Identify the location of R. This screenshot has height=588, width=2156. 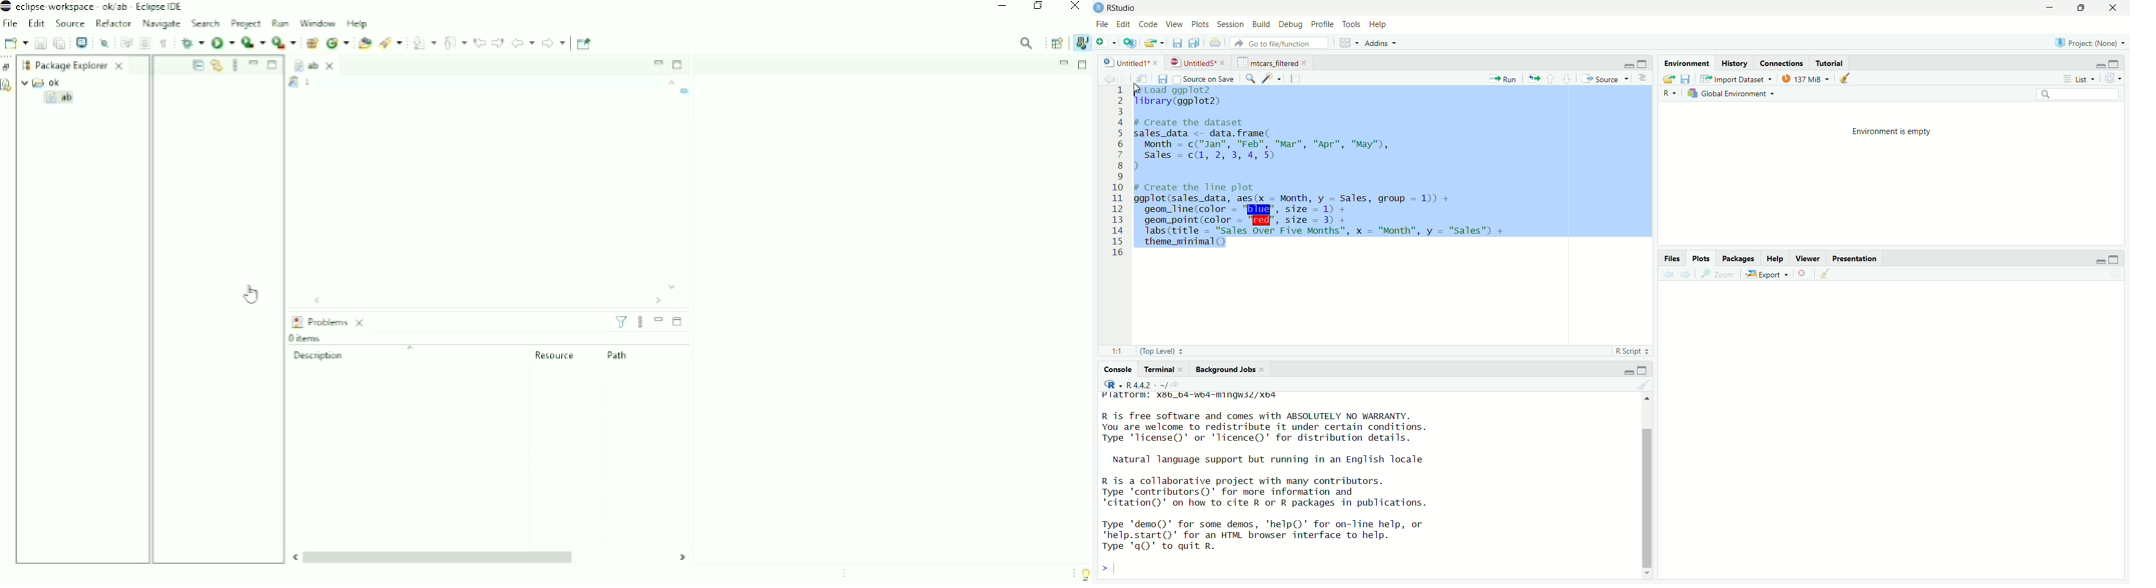
(1670, 94).